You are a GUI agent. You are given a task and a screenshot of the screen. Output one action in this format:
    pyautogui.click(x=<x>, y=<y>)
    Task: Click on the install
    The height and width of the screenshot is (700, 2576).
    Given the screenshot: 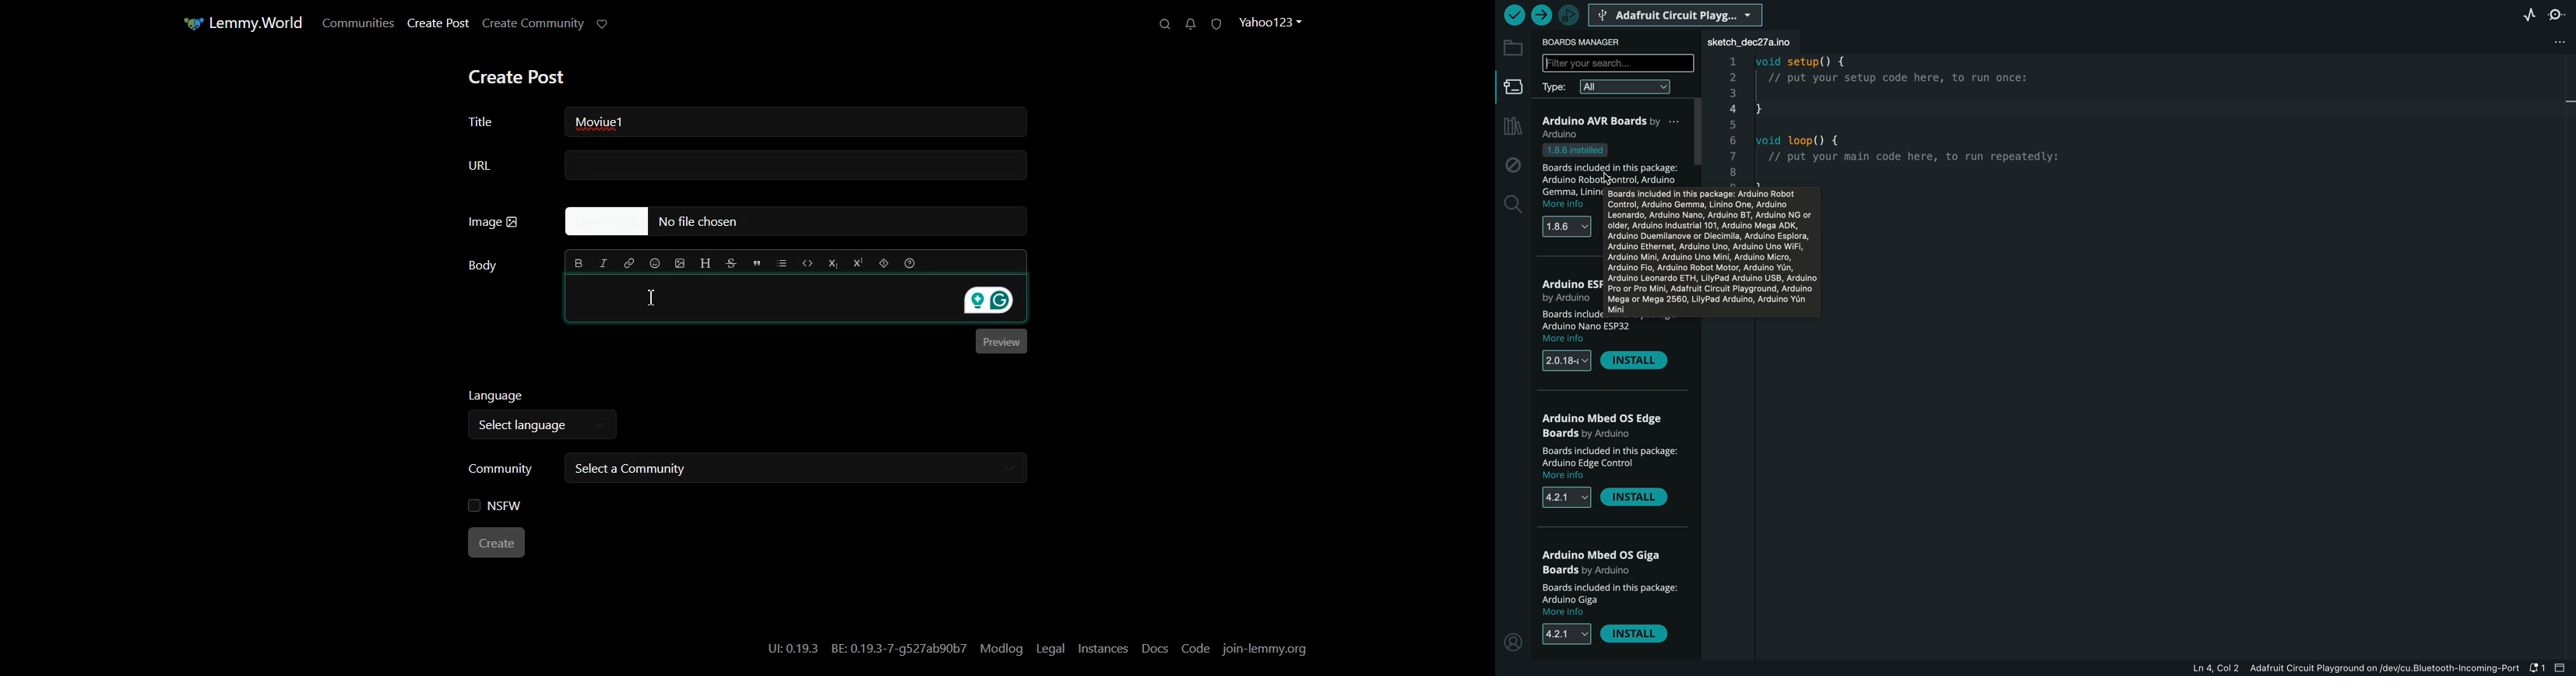 What is the action you would take?
    pyautogui.click(x=1635, y=360)
    